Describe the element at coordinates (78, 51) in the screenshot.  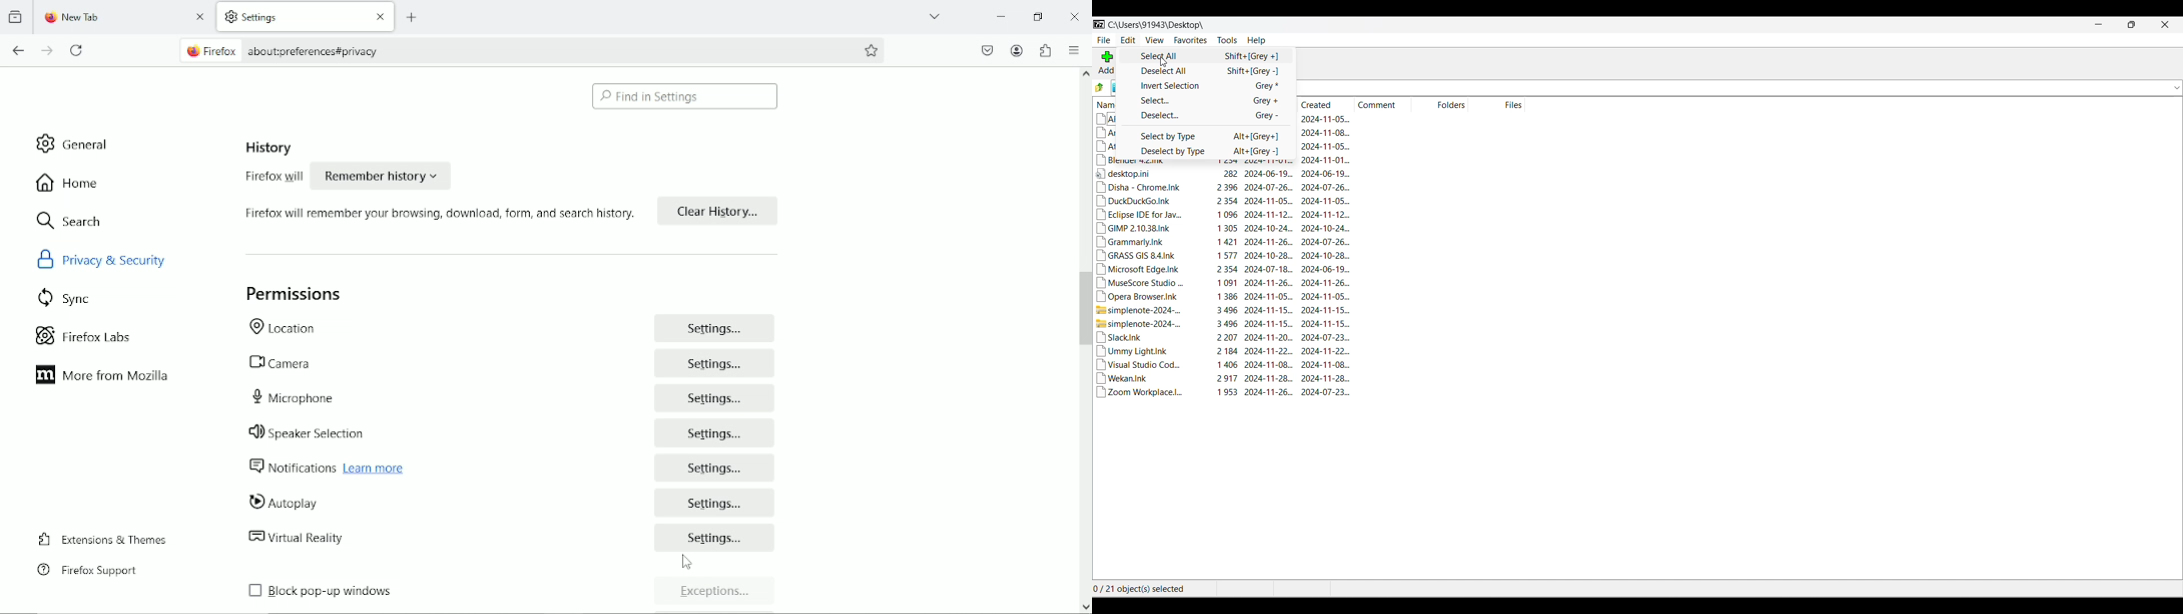
I see `reload current tab` at that location.